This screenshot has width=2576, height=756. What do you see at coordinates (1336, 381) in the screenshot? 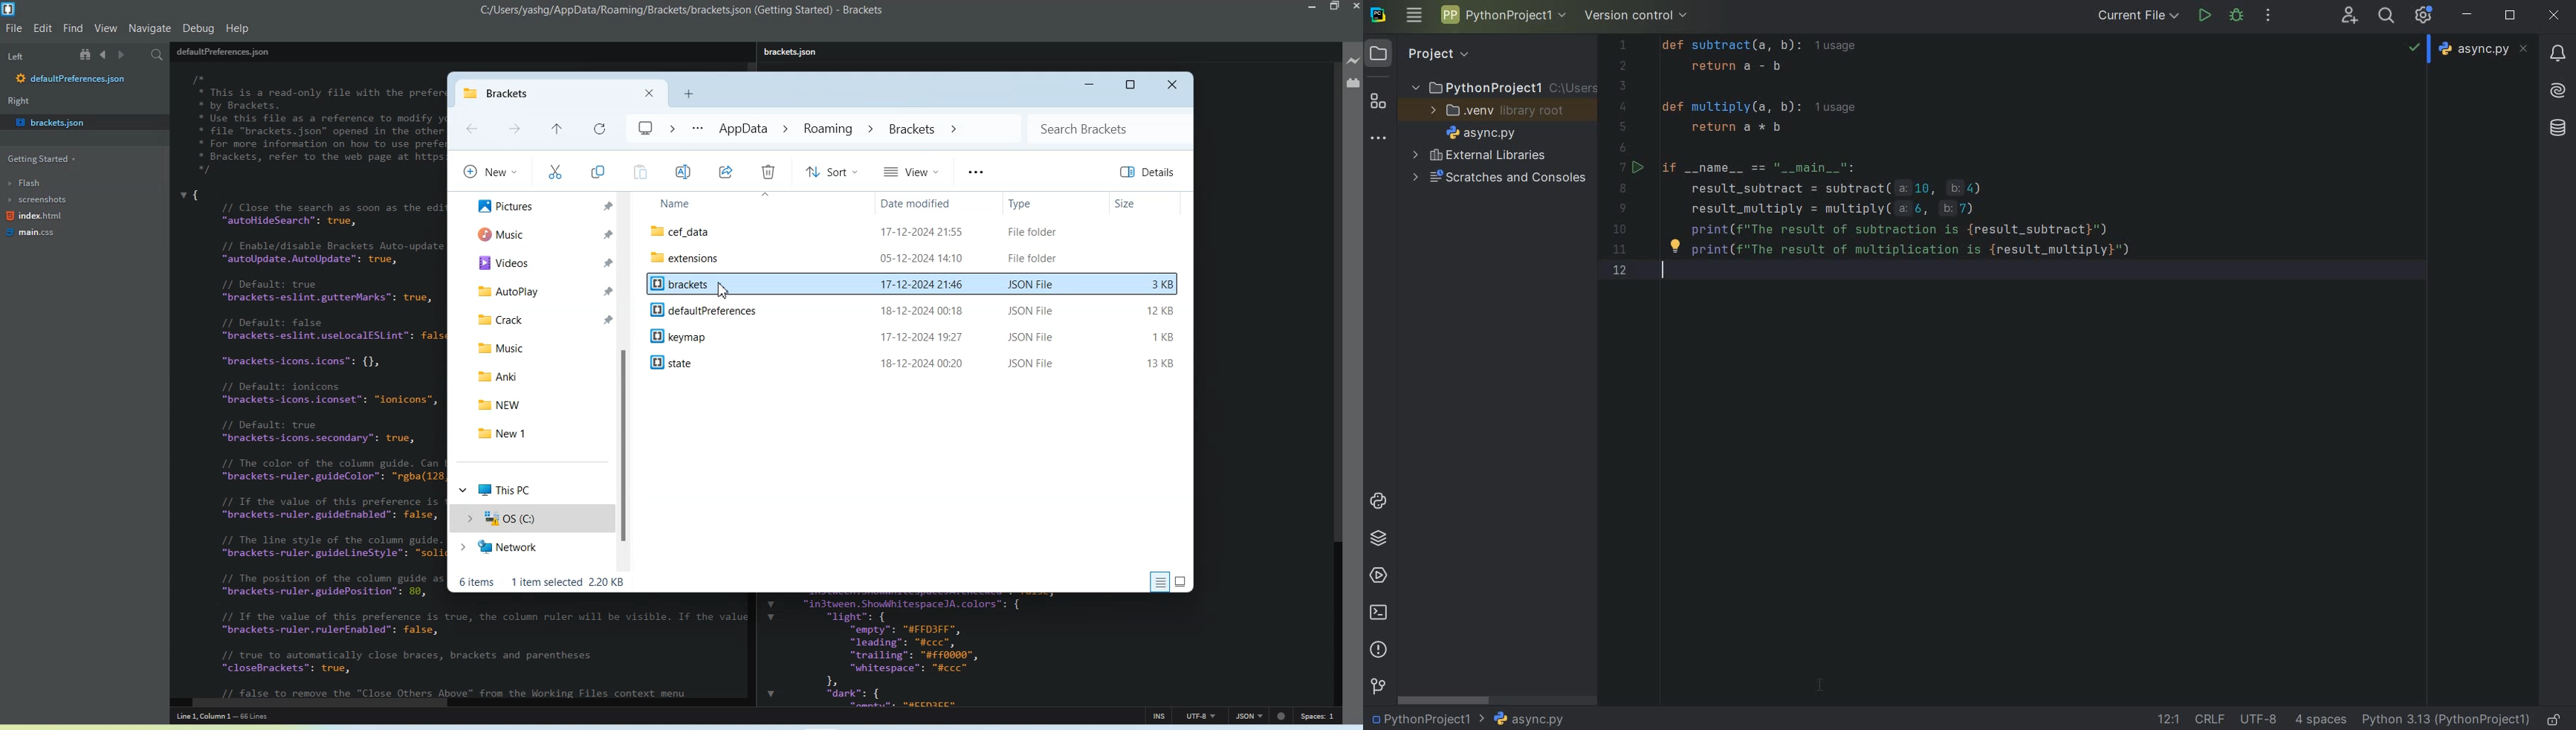
I see `Vertical Scroll bar` at bounding box center [1336, 381].